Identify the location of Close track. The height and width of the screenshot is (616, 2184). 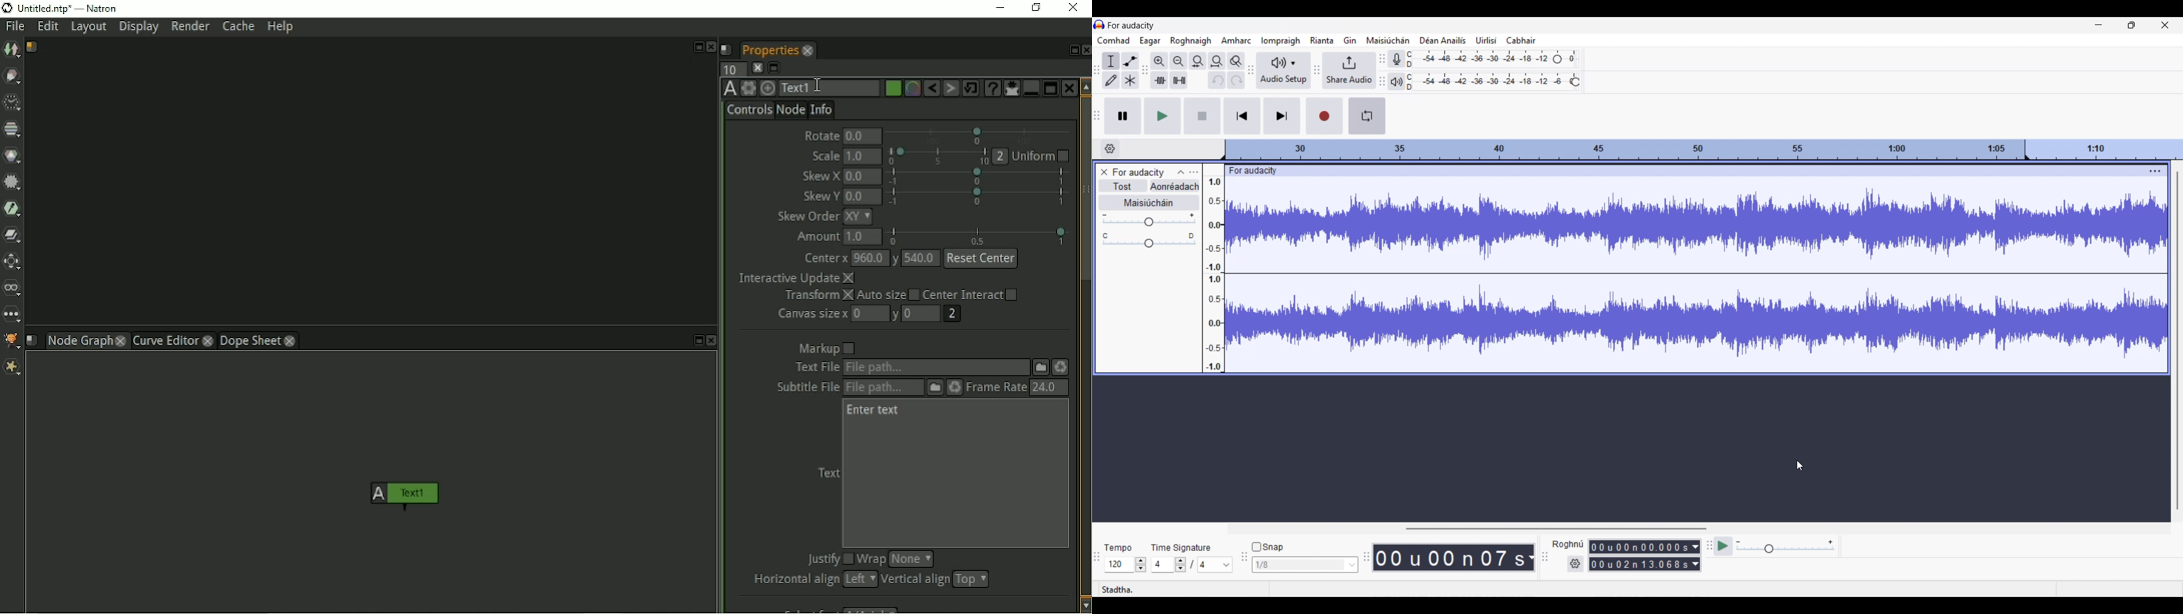
(1104, 172).